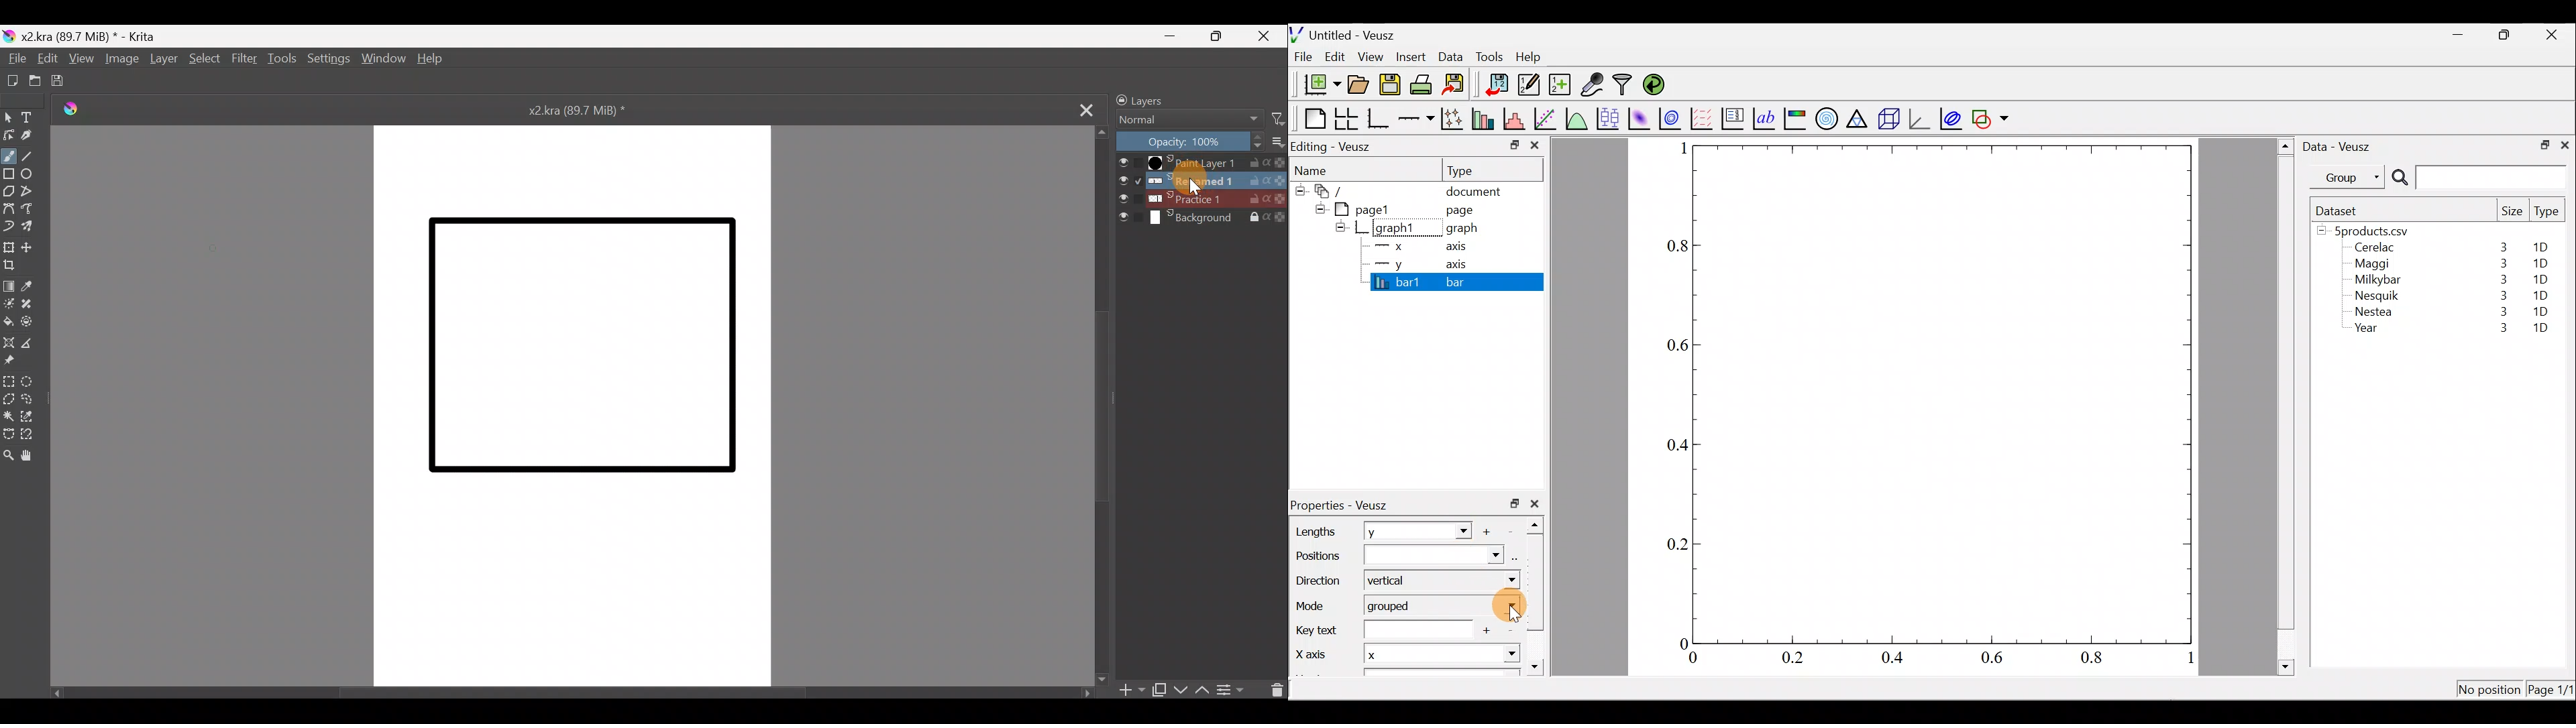 This screenshot has height=728, width=2576. Describe the element at coordinates (327, 61) in the screenshot. I see `Settings` at that location.